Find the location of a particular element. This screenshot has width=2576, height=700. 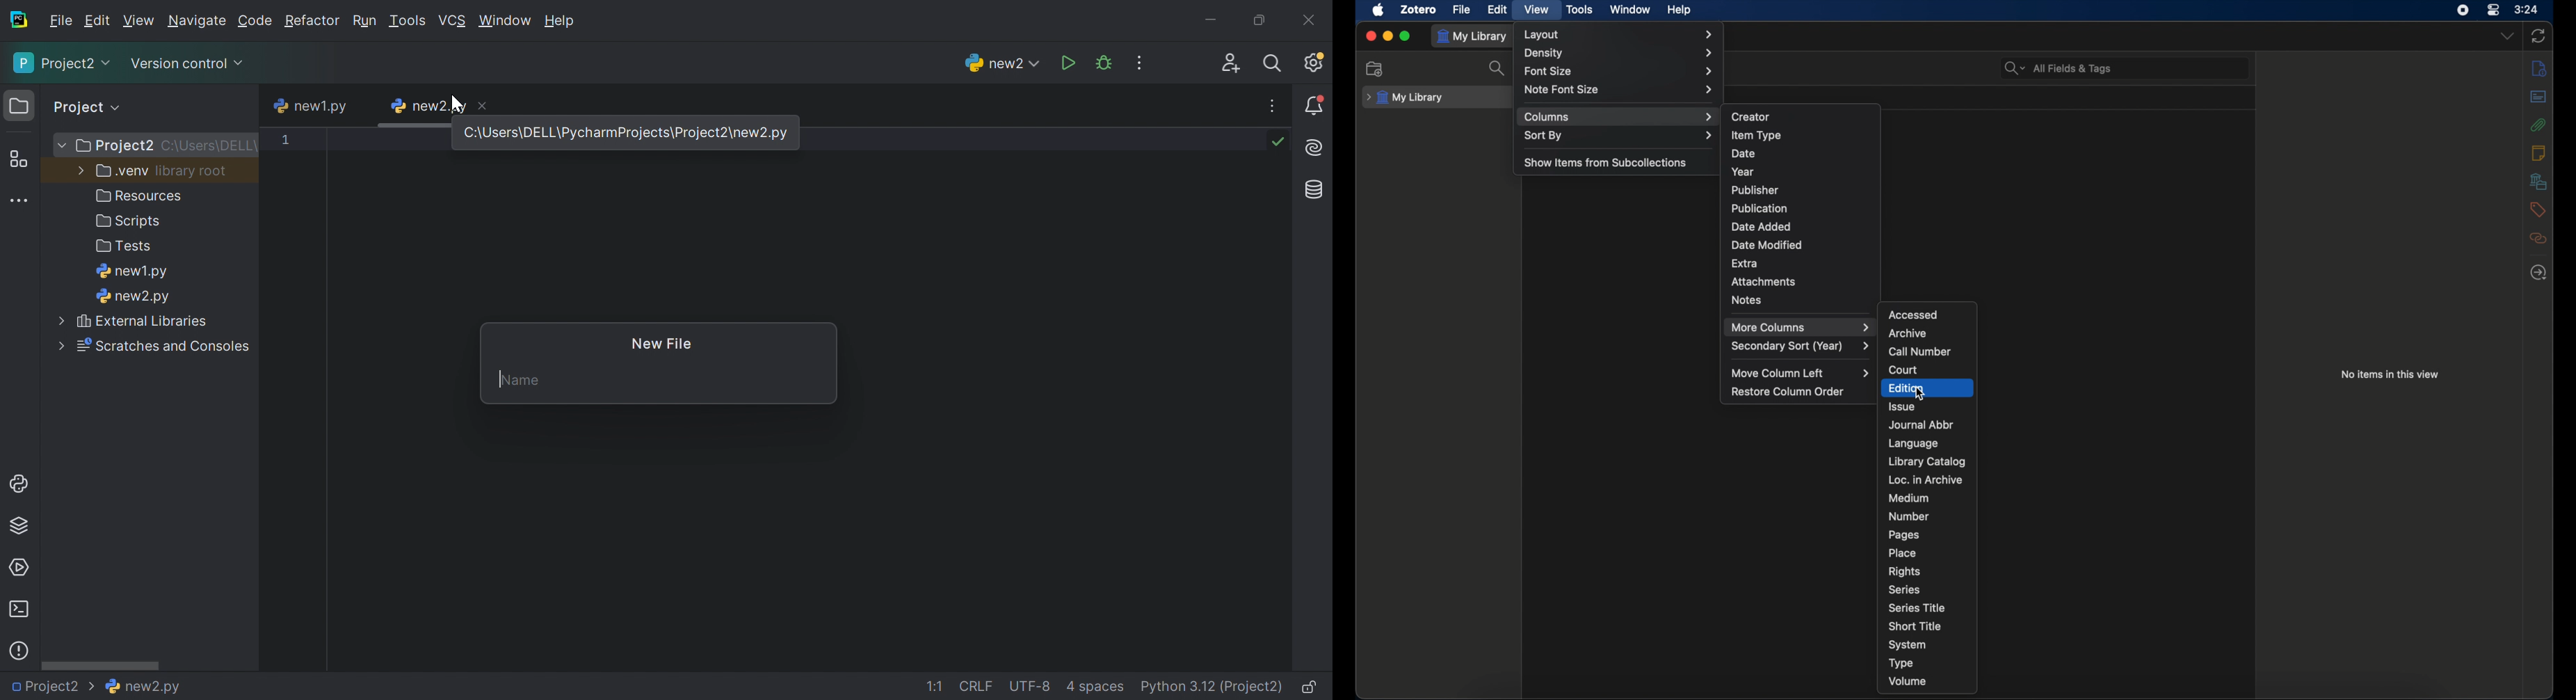

attachments is located at coordinates (1764, 282).